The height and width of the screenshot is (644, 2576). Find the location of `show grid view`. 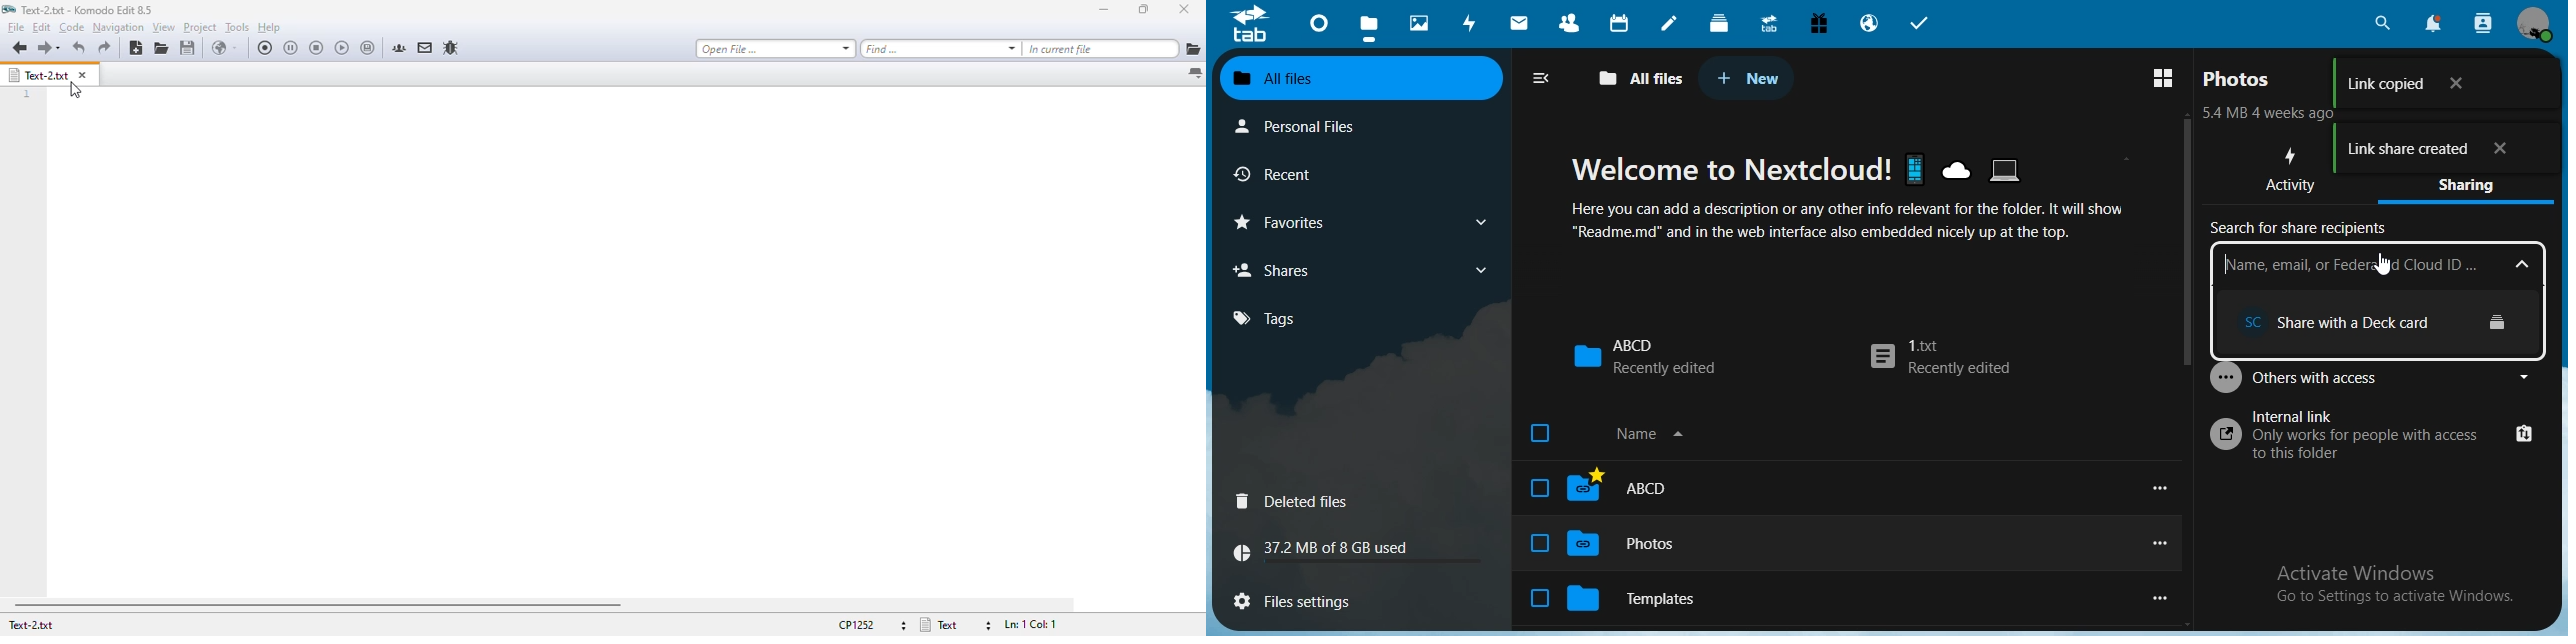

show grid view is located at coordinates (2163, 80).